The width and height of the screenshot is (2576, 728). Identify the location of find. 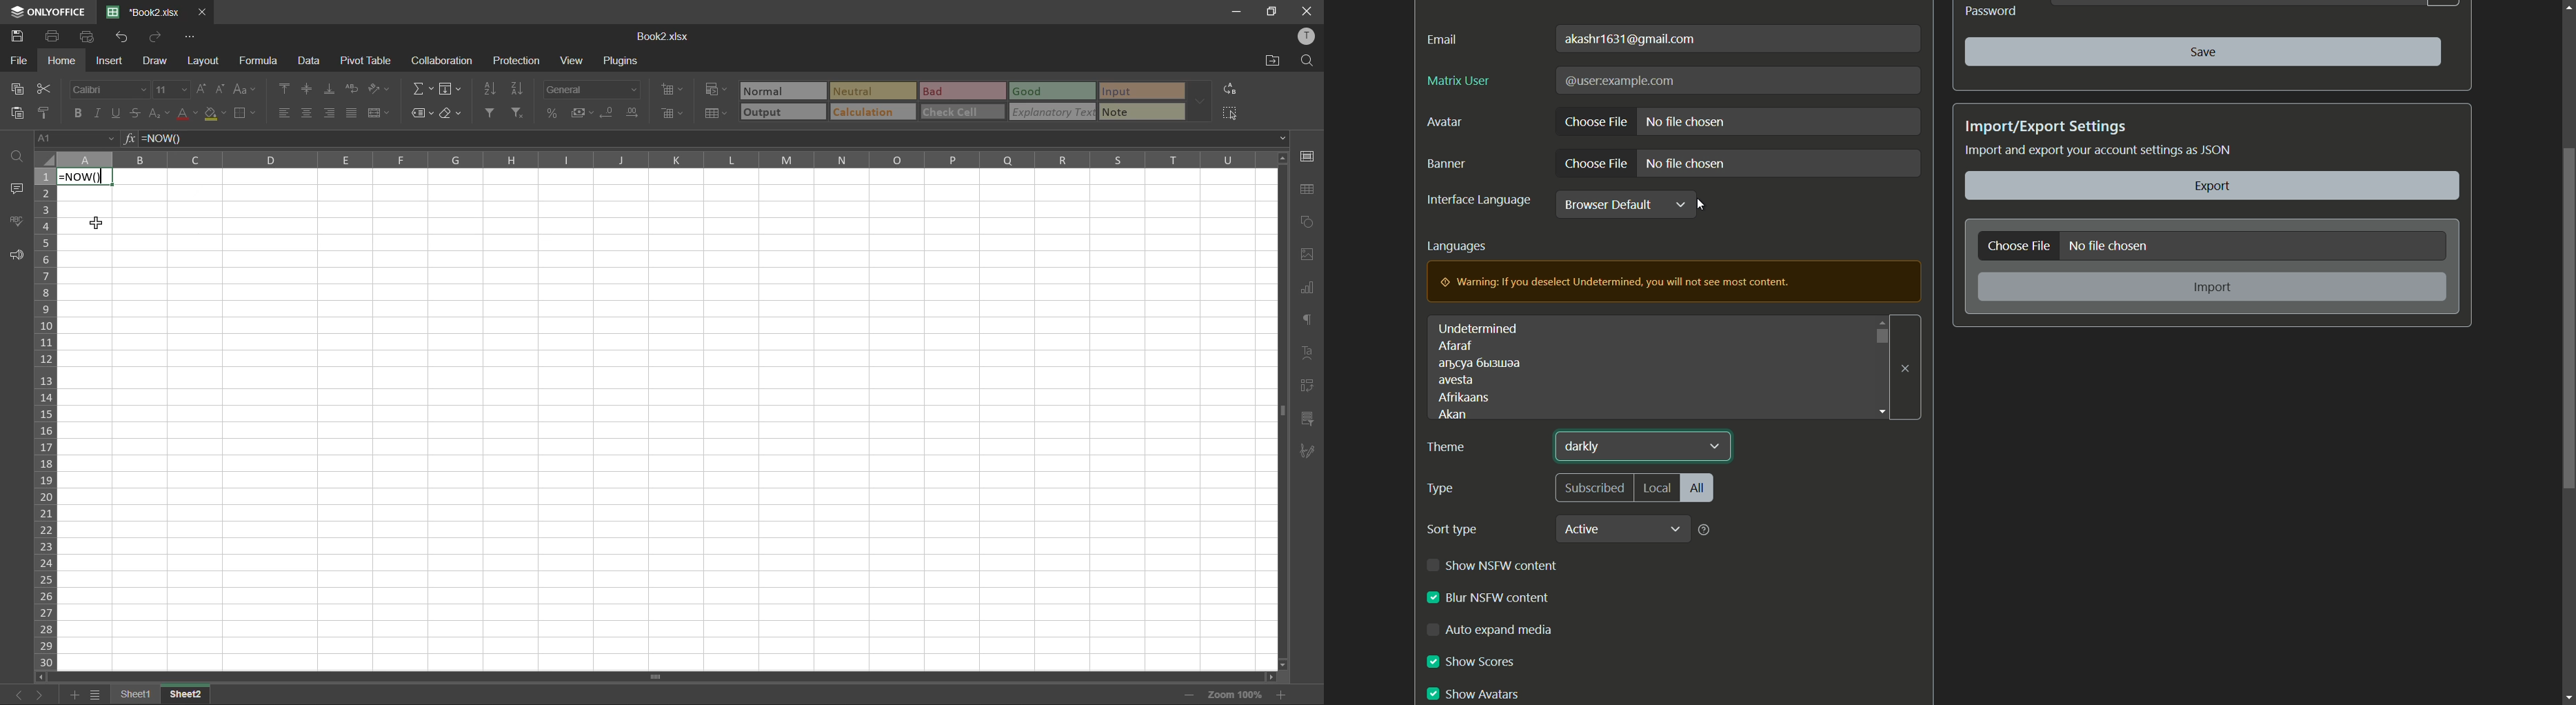
(1306, 62).